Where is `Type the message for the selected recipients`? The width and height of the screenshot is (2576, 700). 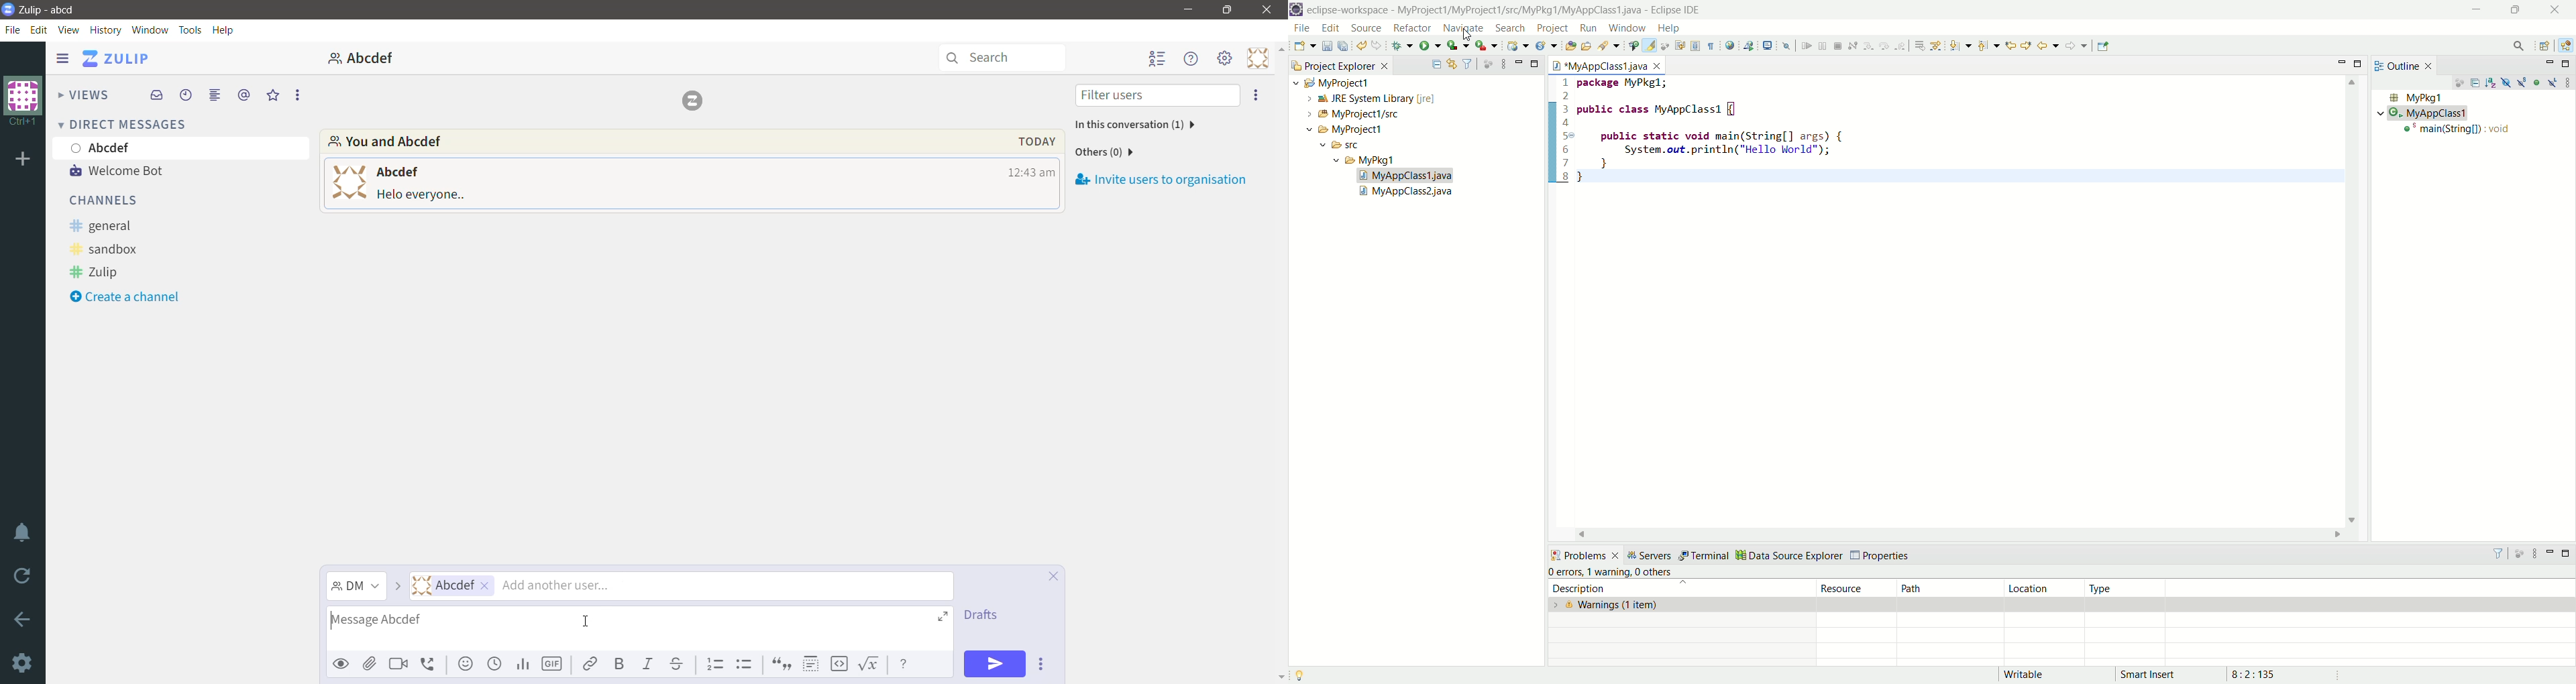 Type the message for the selected recipients is located at coordinates (639, 629).